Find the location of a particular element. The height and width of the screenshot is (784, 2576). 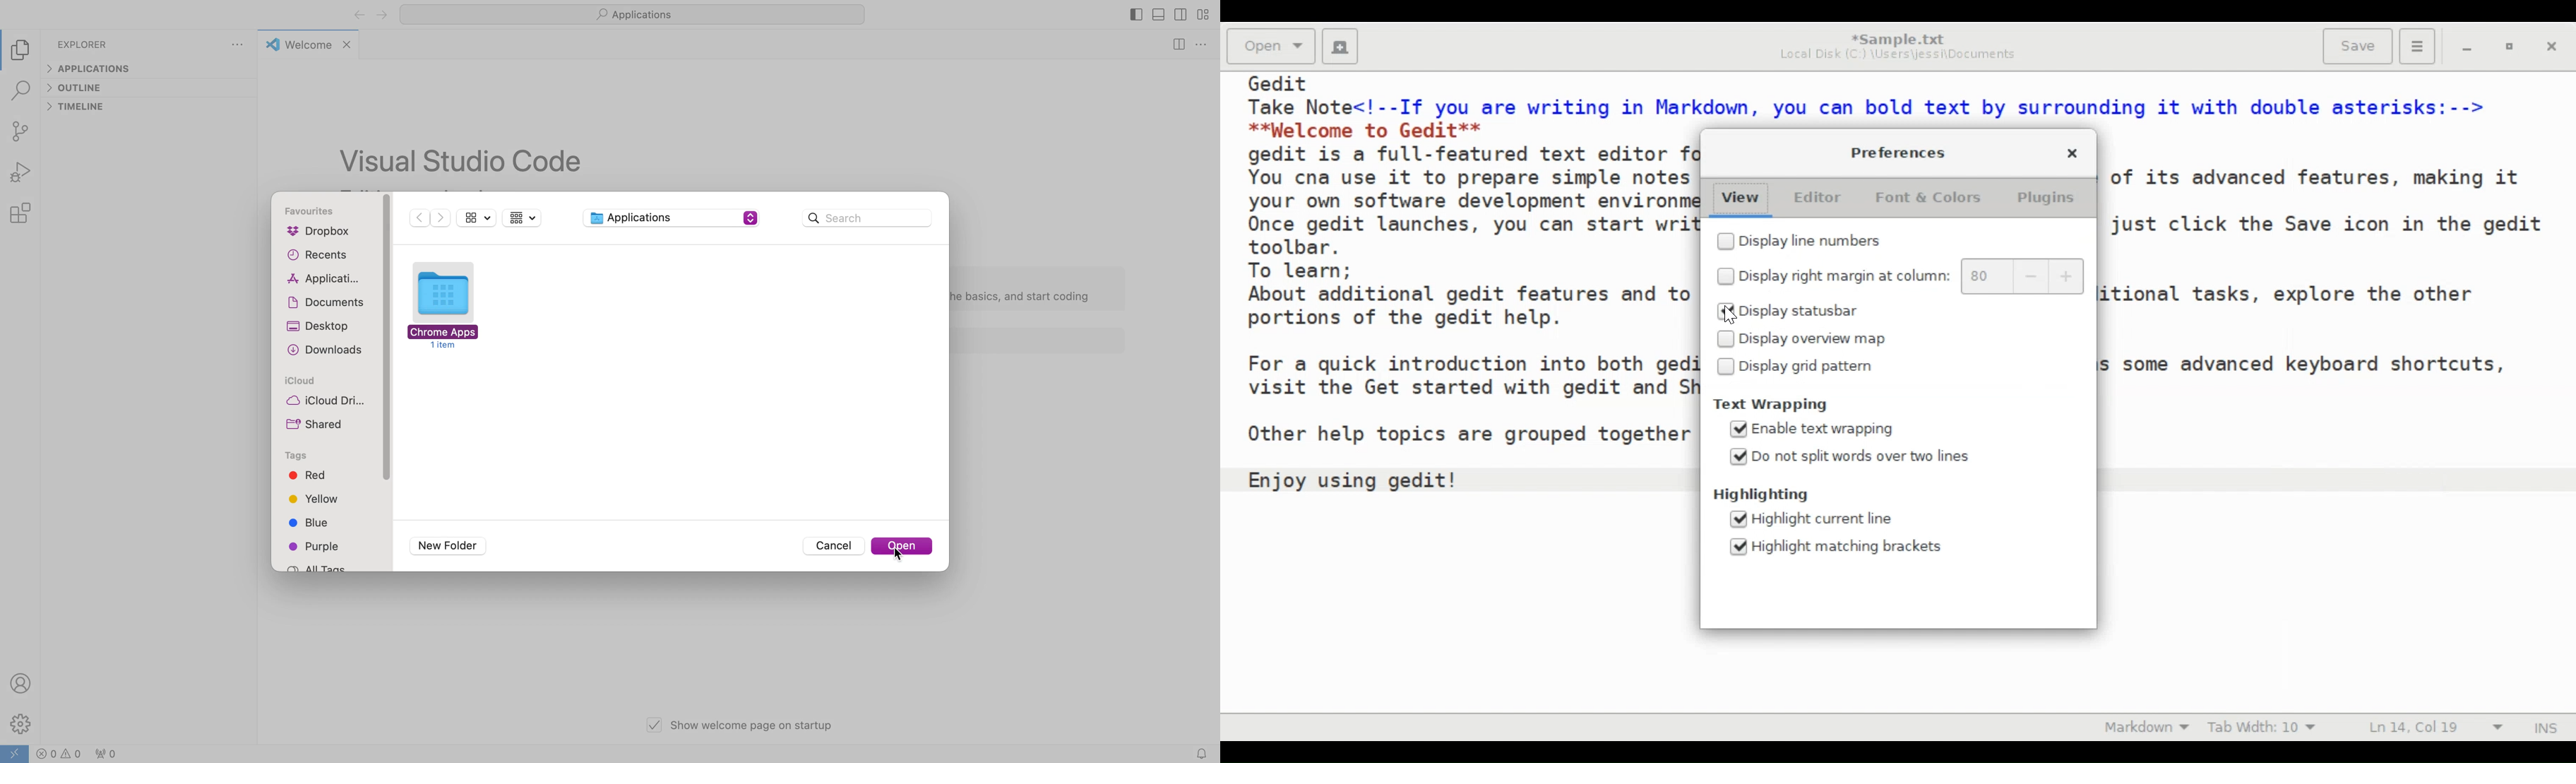

Tab Width: 10 is located at coordinates (2260, 726).